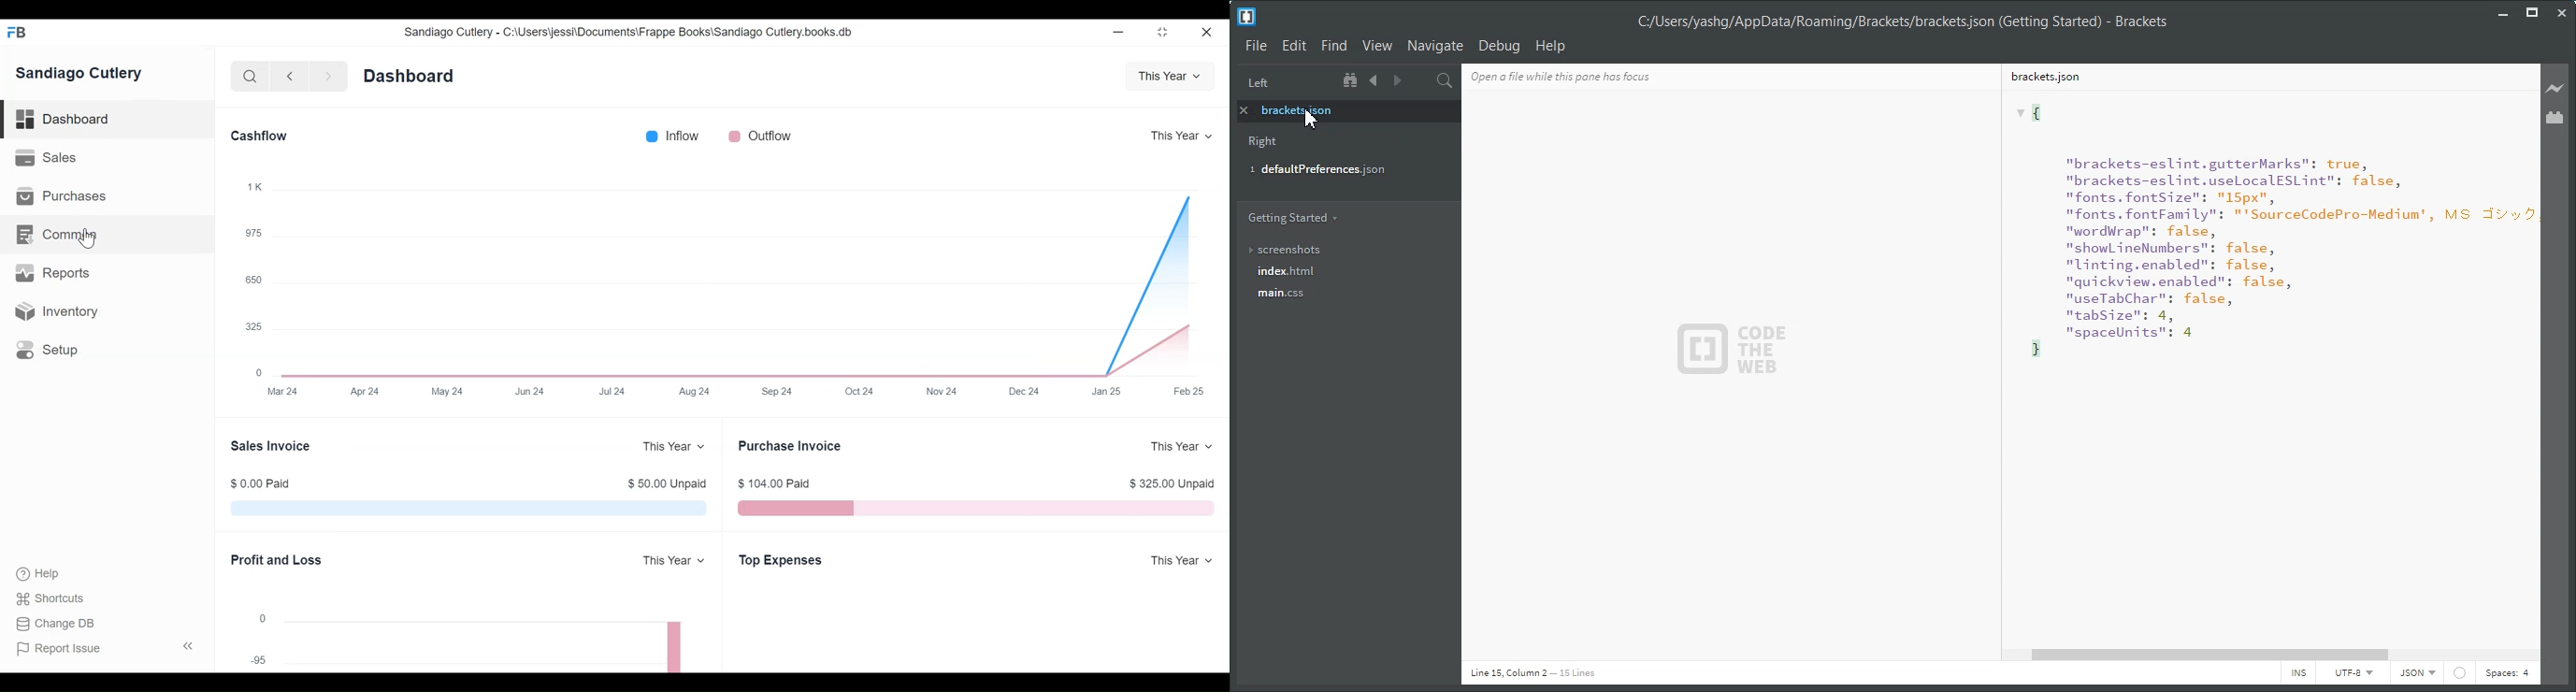  Describe the element at coordinates (1246, 17) in the screenshot. I see `Logo` at that location.